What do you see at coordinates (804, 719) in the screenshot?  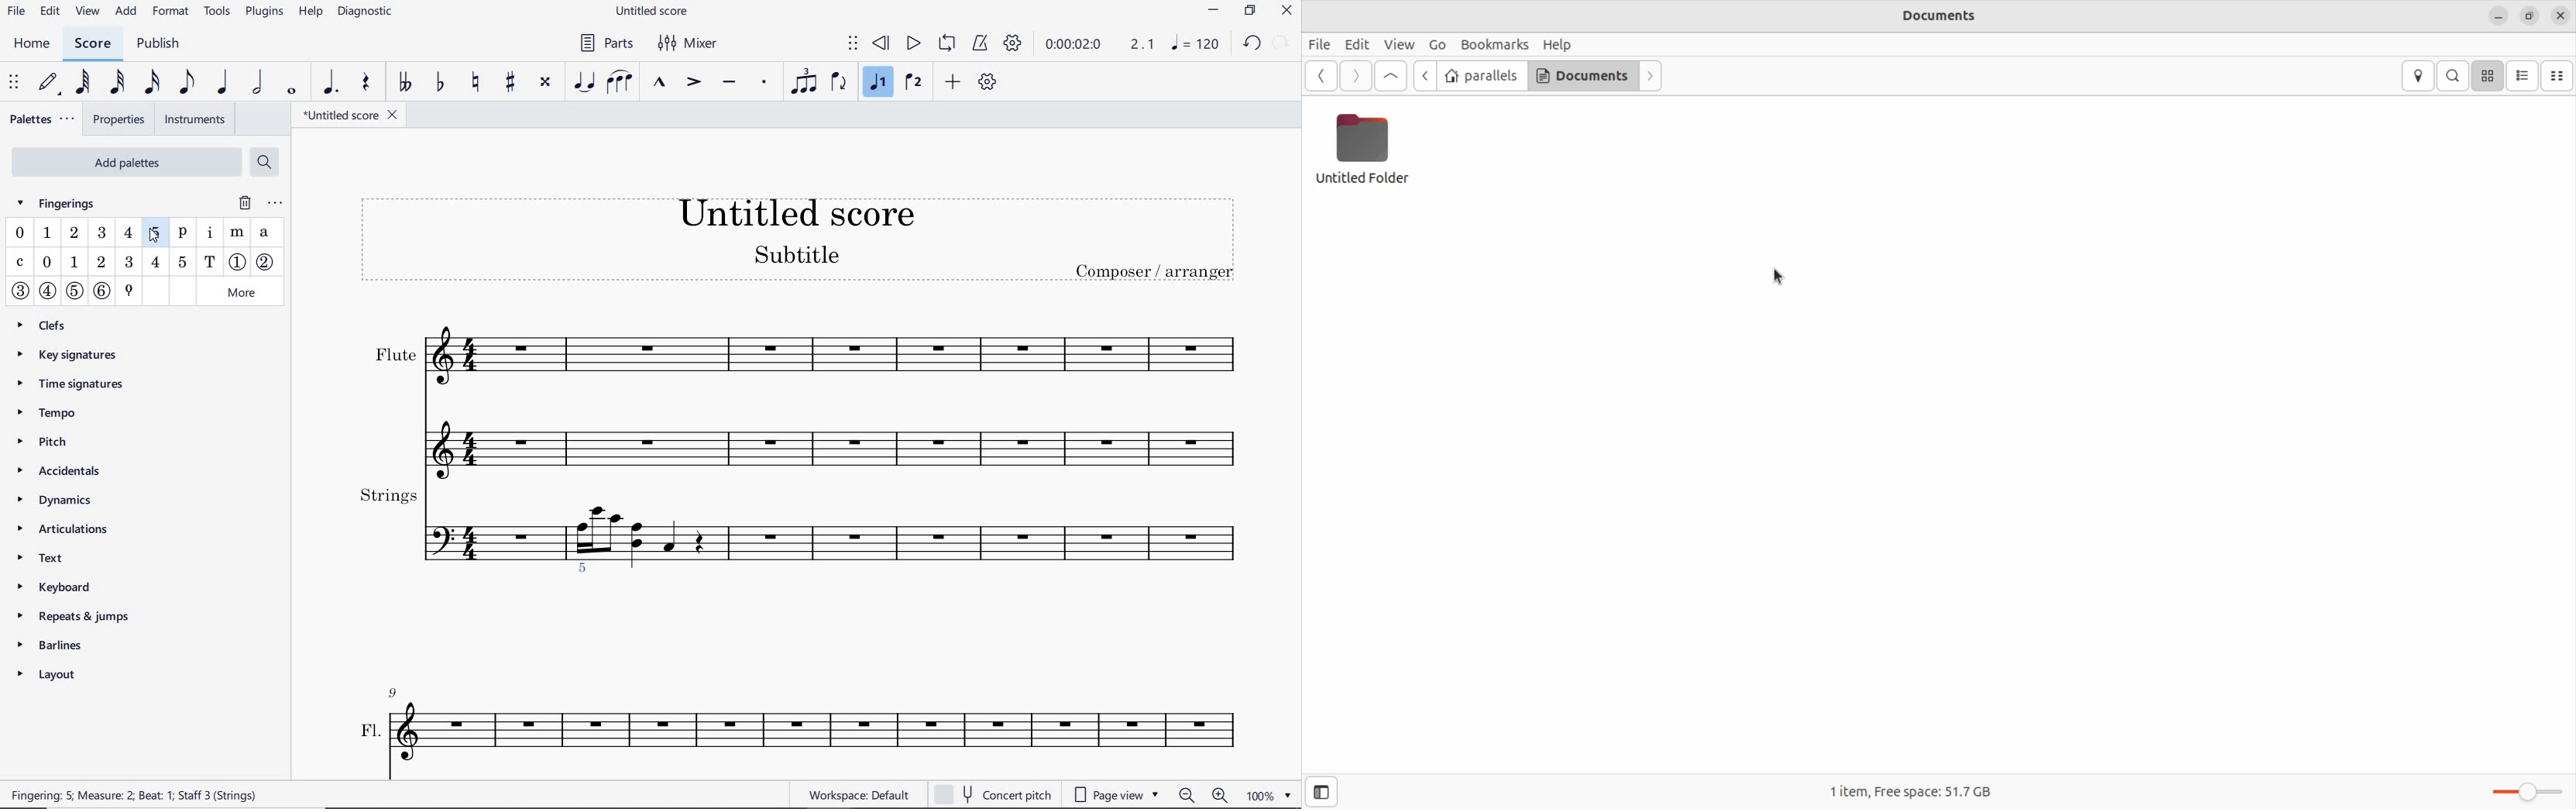 I see `Fl.` at bounding box center [804, 719].